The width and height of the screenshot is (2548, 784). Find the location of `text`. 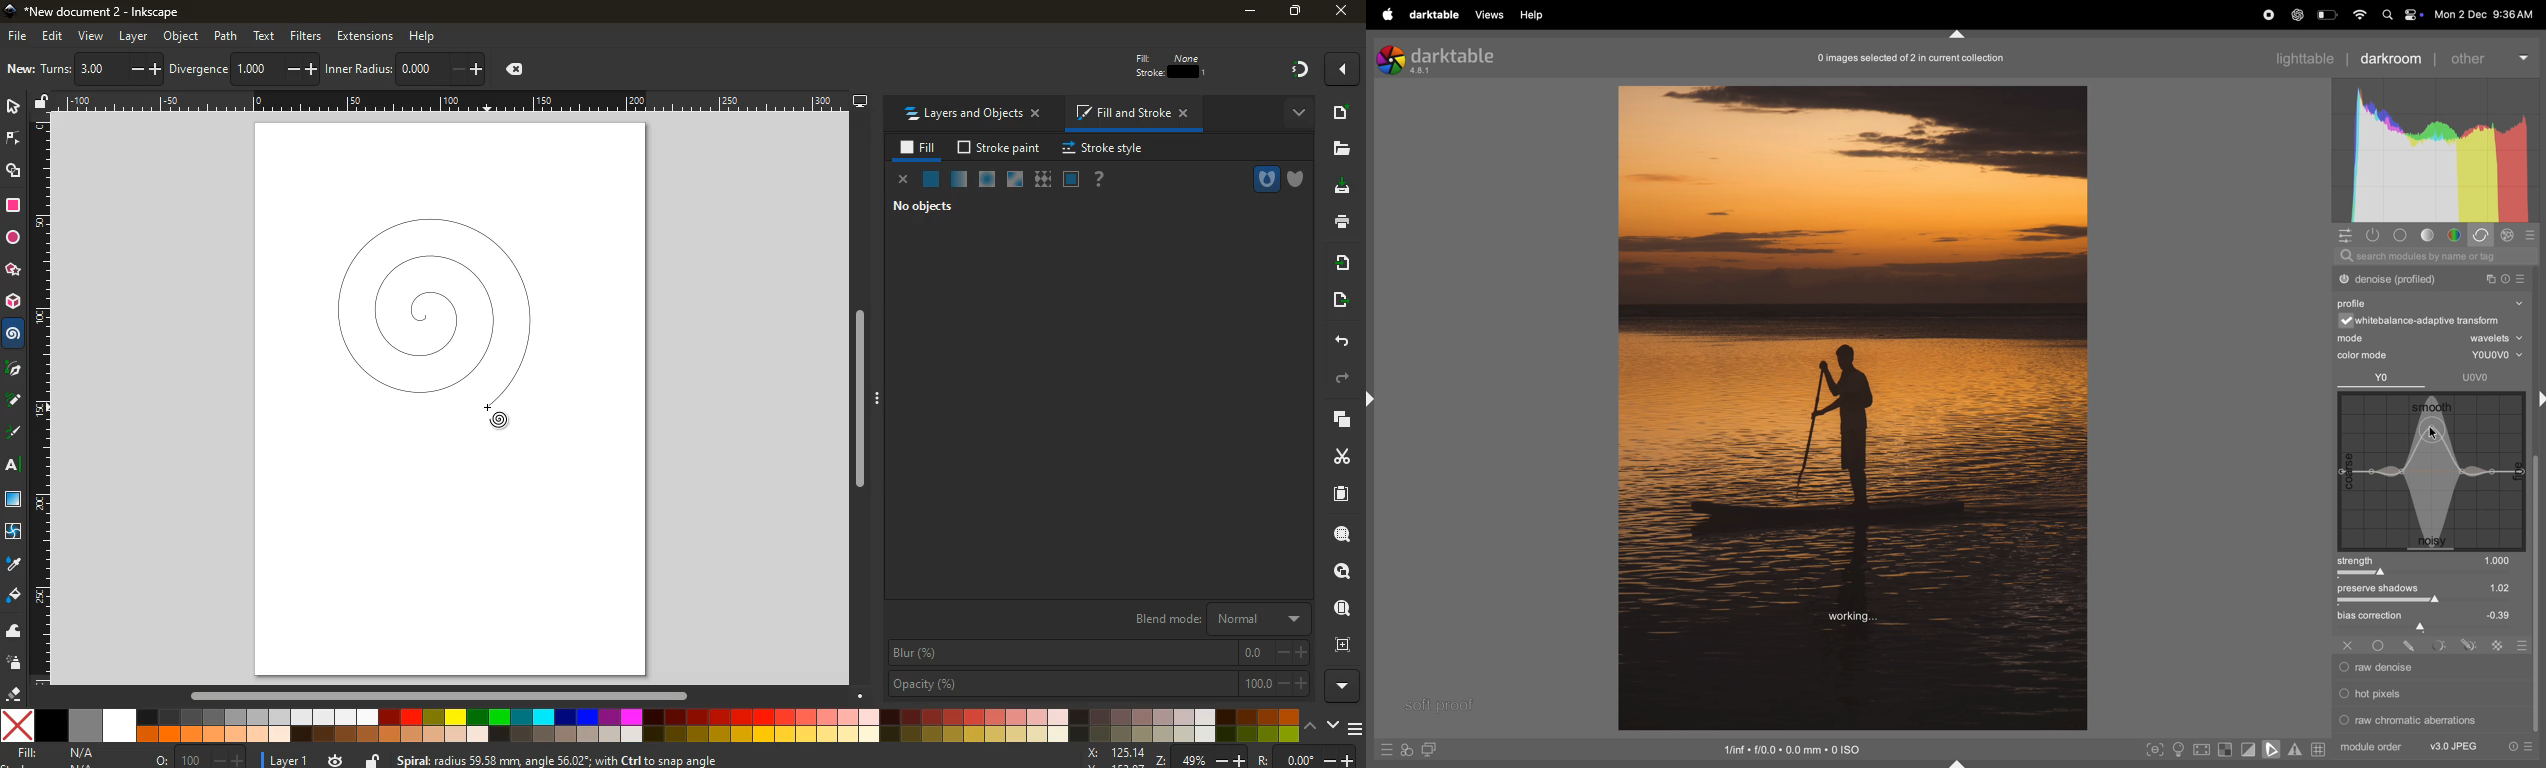

text is located at coordinates (15, 467).